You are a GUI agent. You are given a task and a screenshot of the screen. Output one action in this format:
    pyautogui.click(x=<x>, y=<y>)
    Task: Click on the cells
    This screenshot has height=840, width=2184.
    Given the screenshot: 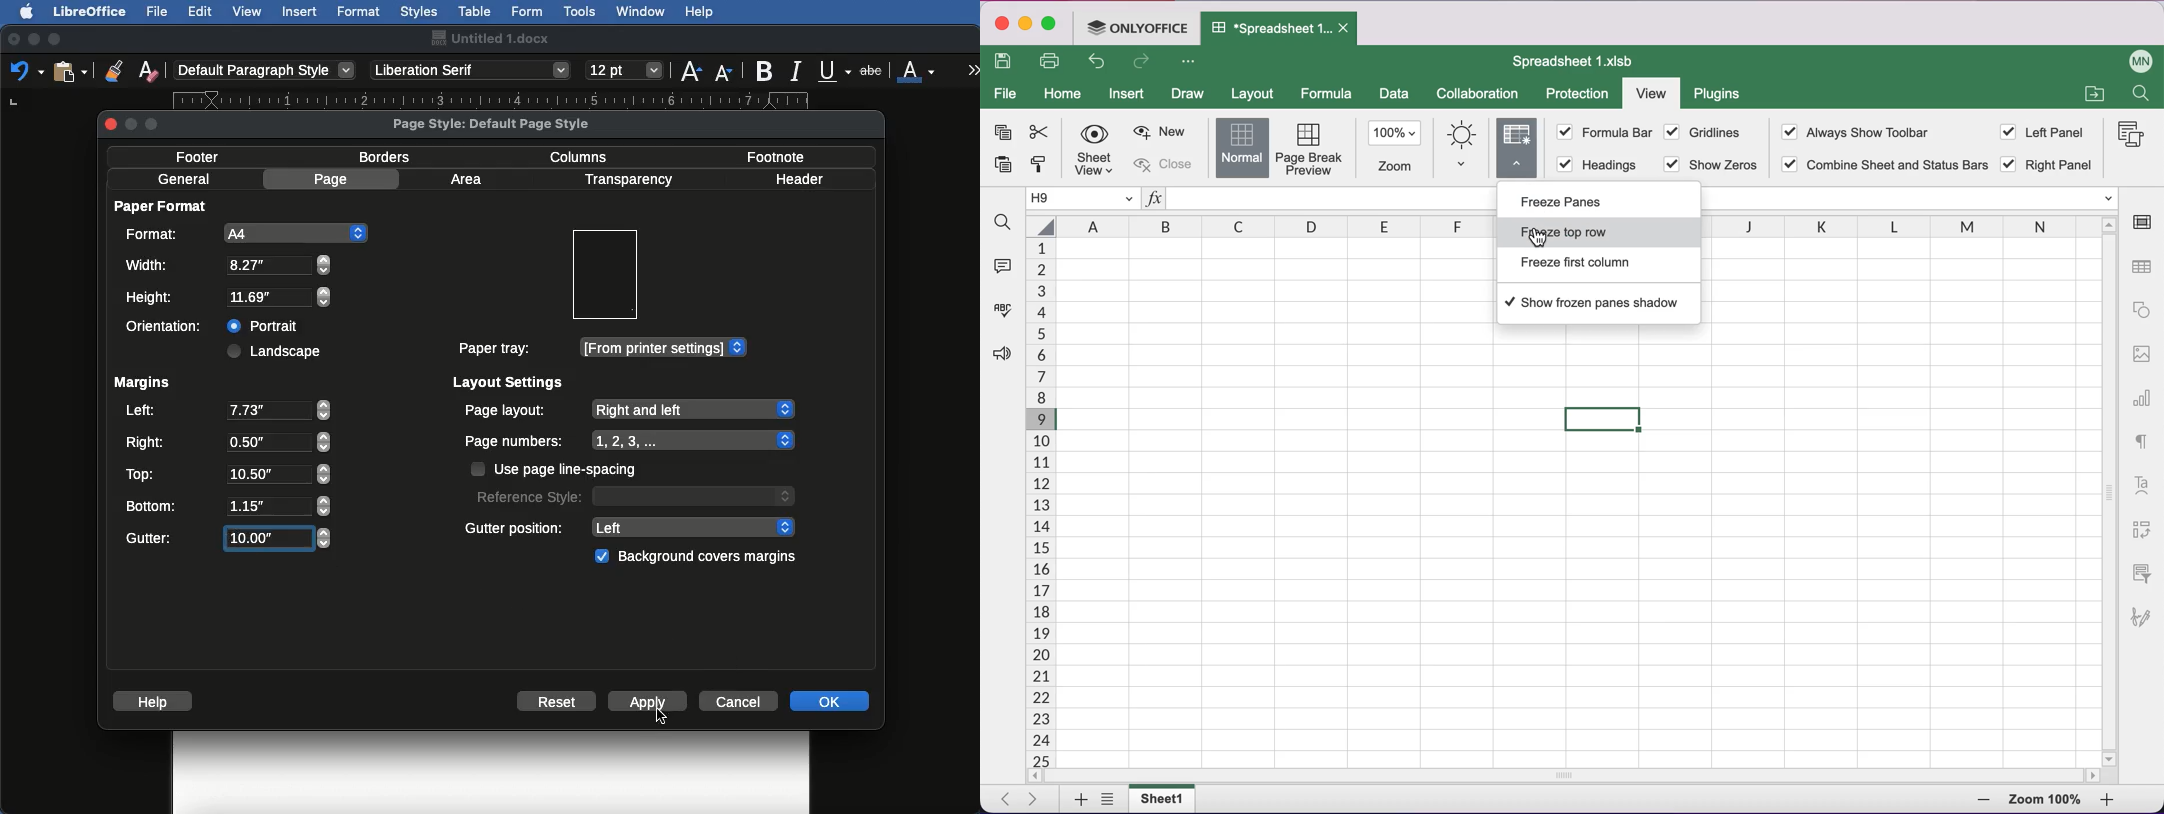 What is the action you would take?
    pyautogui.click(x=1039, y=502)
    